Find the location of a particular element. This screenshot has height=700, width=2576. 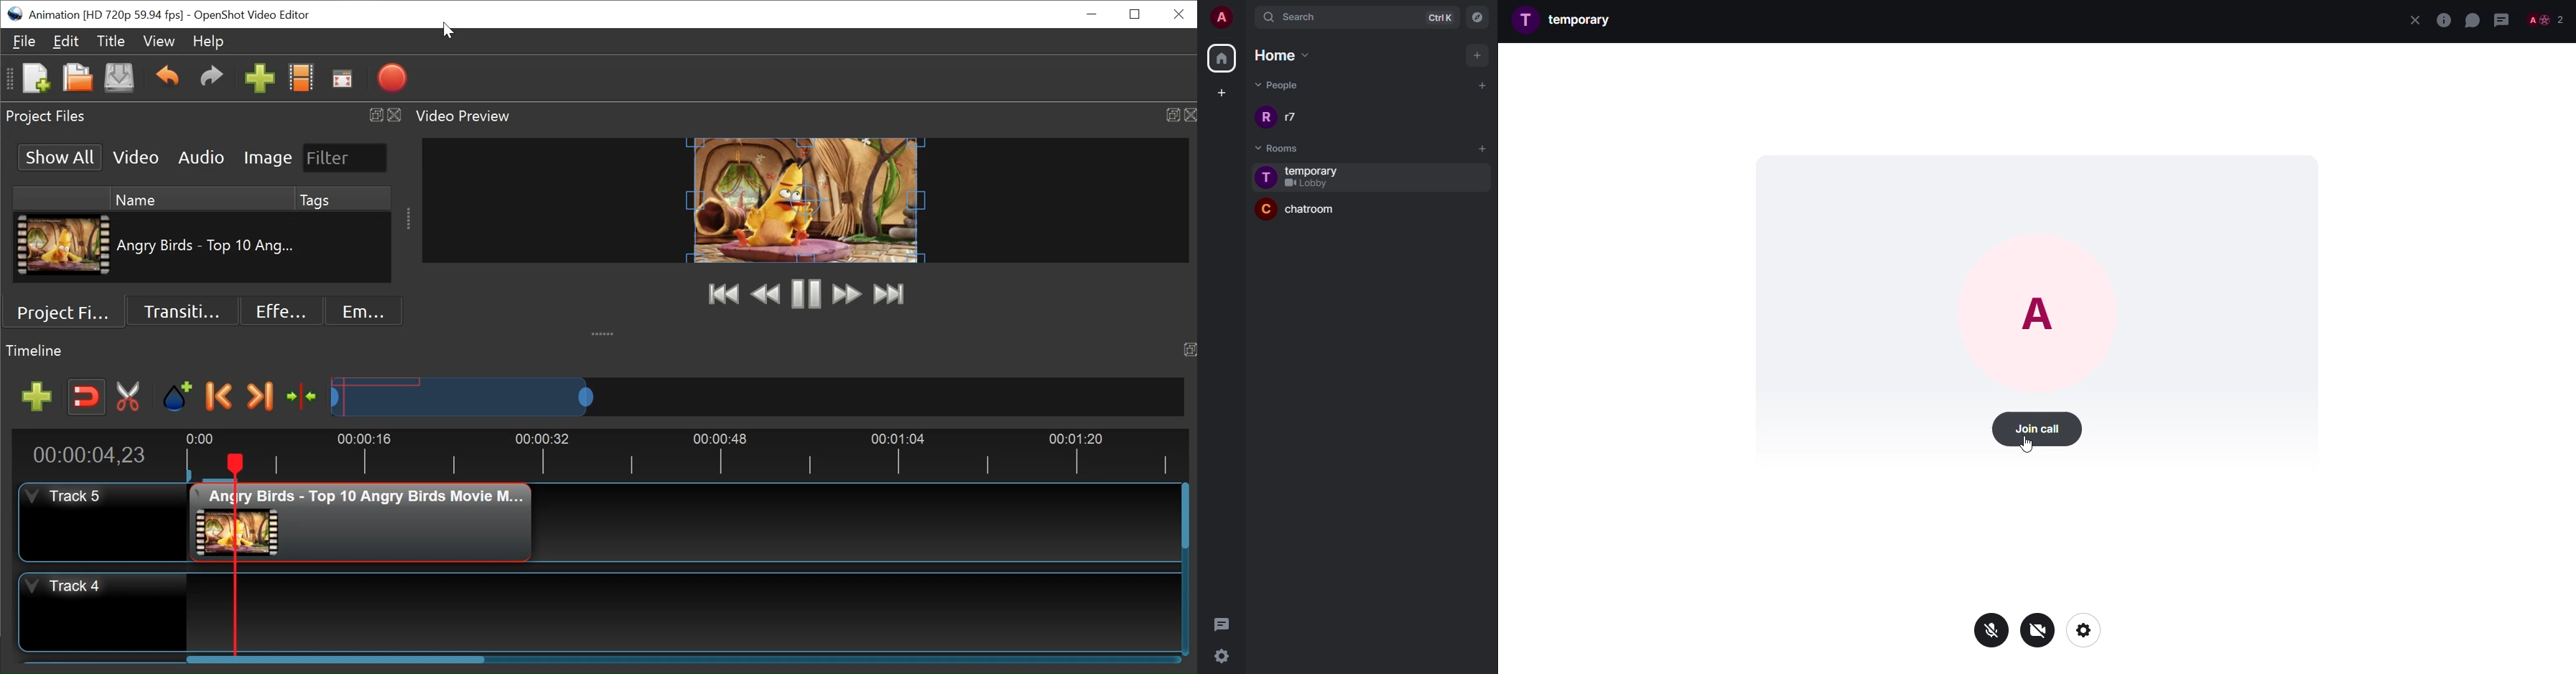

add is located at coordinates (1479, 55).